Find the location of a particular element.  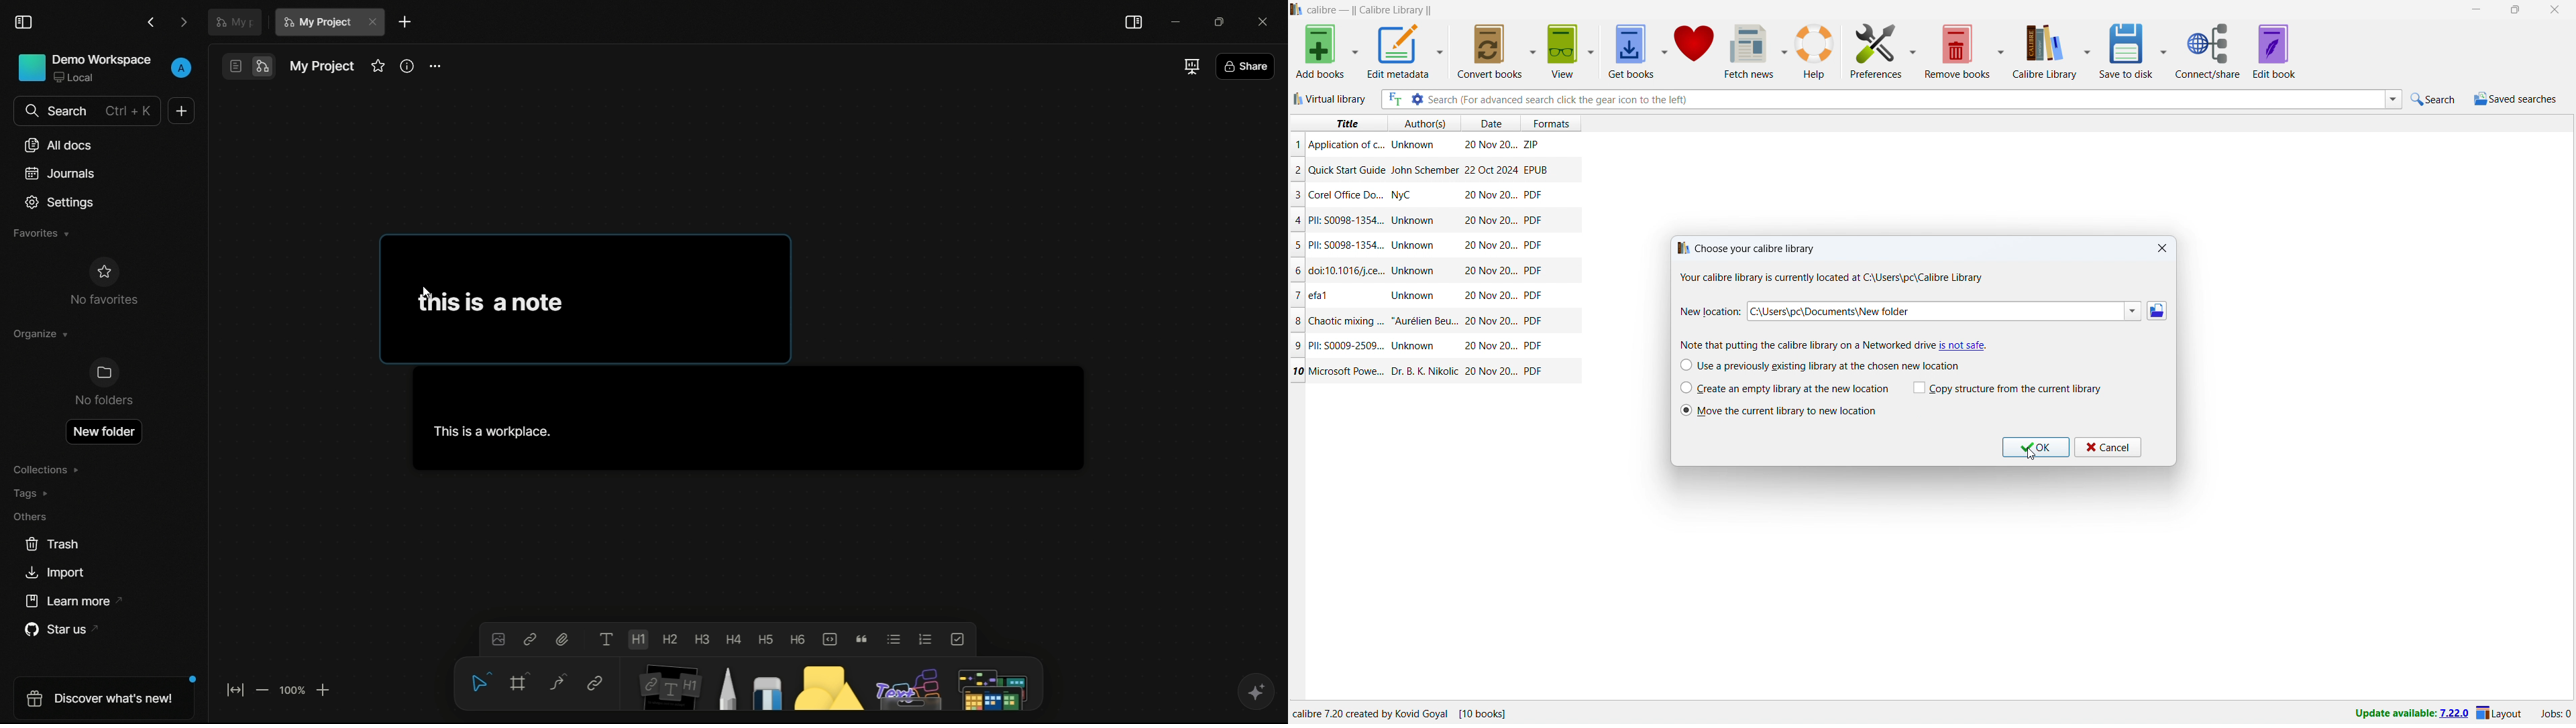

connector is located at coordinates (554, 682).